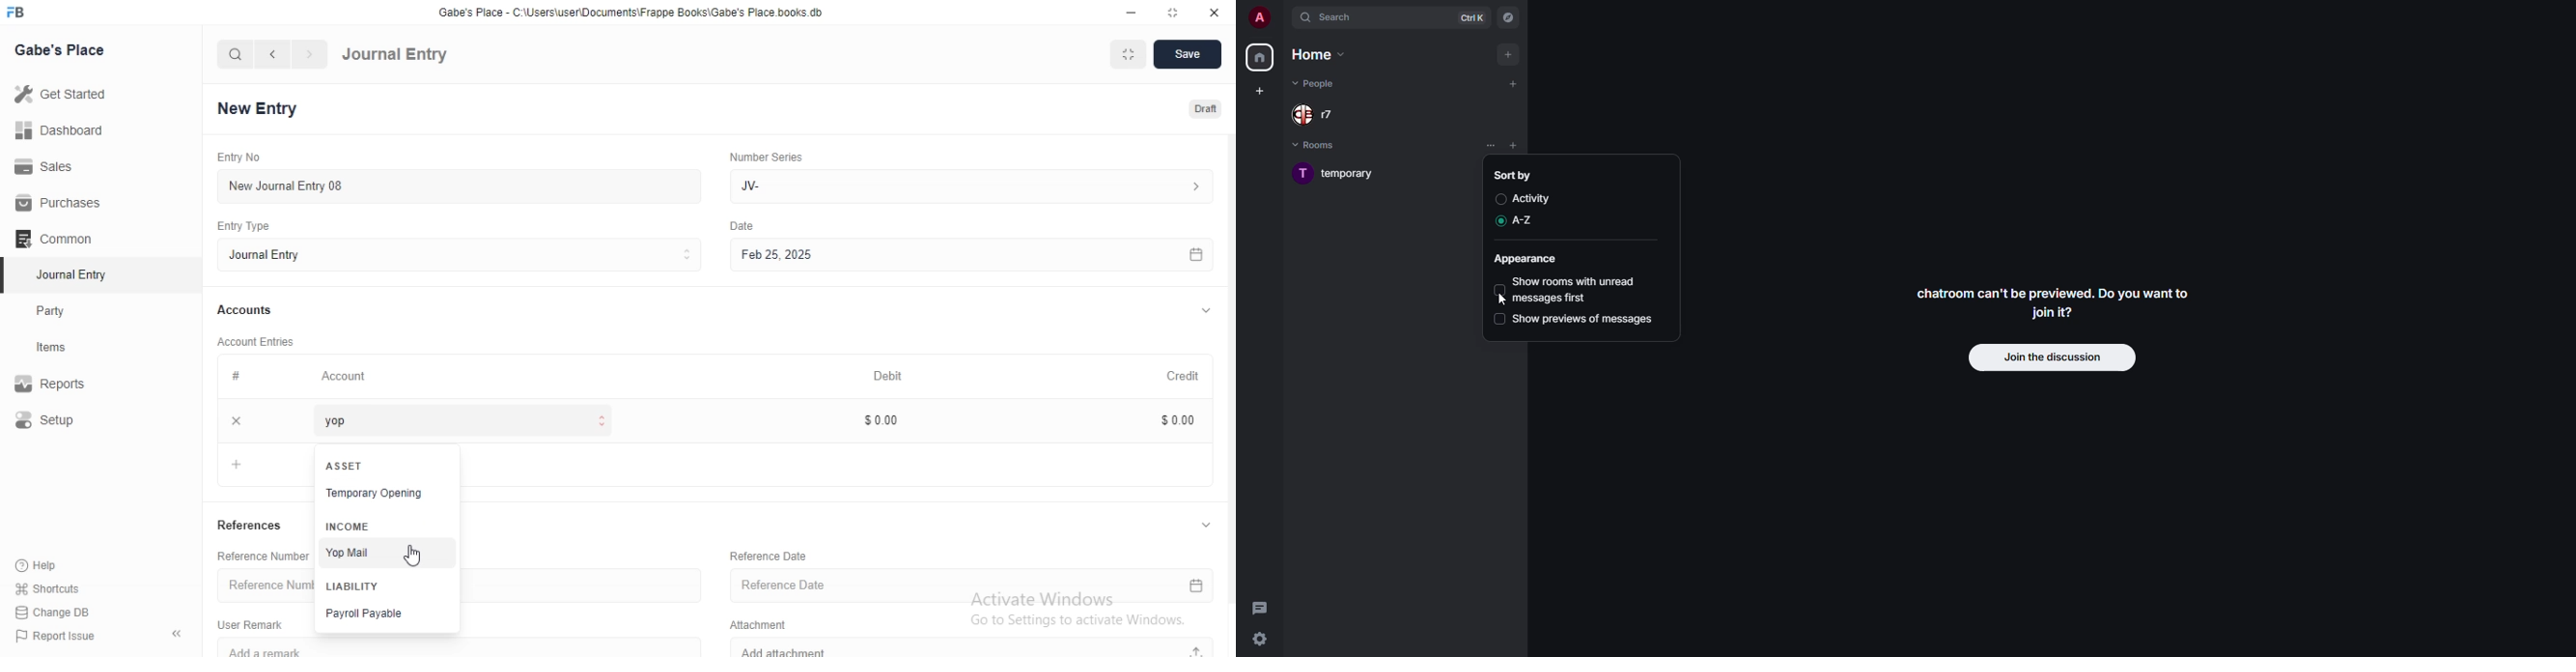 This screenshot has width=2576, height=672. What do you see at coordinates (348, 465) in the screenshot?
I see `ASSET` at bounding box center [348, 465].